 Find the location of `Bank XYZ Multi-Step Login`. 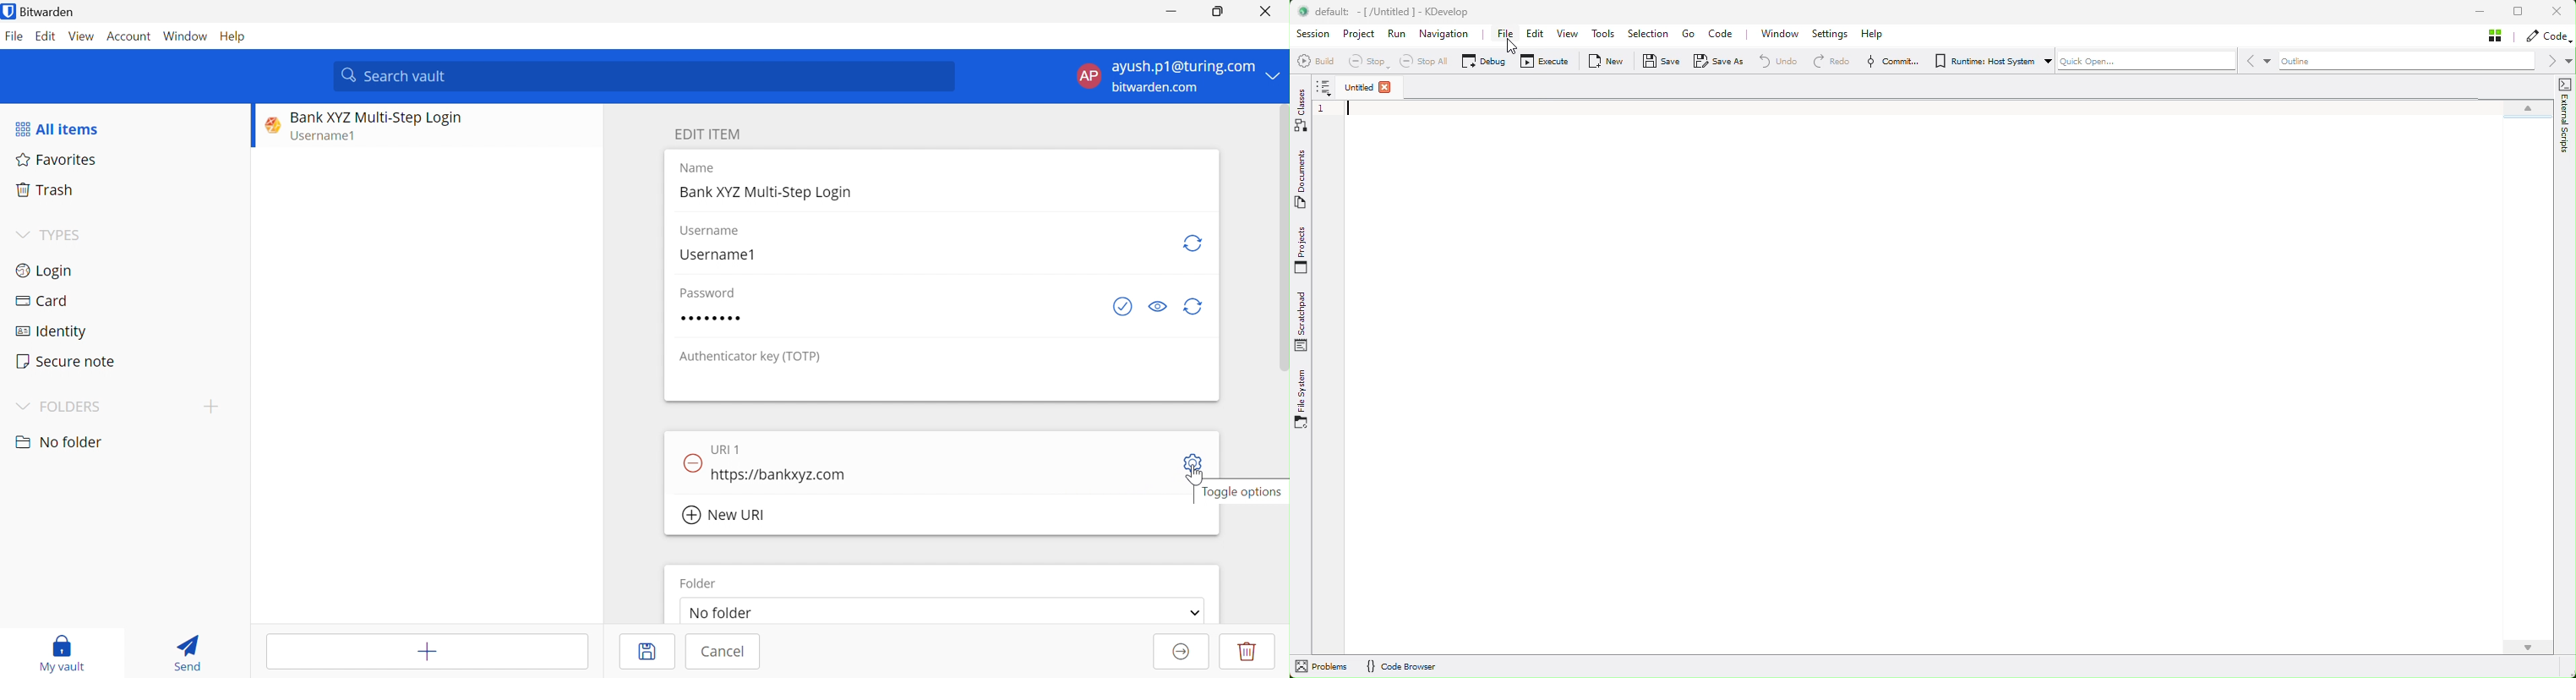

Bank XYZ Multi-Step Login is located at coordinates (376, 118).